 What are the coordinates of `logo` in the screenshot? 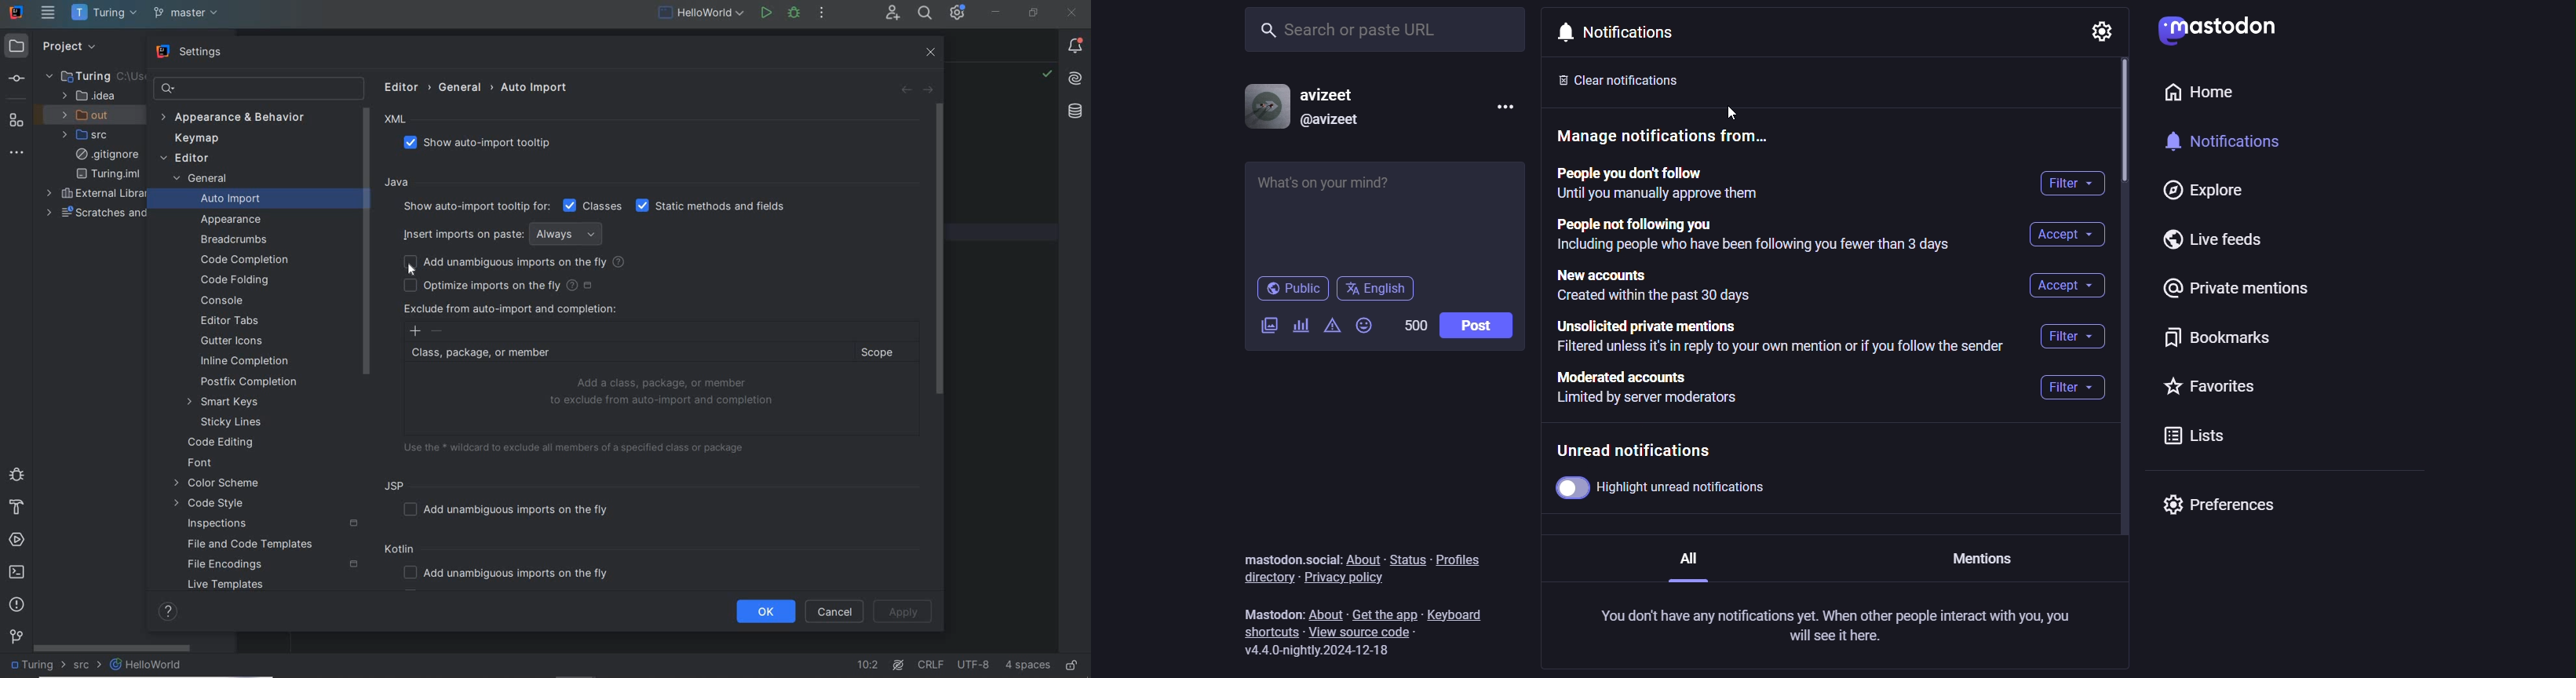 It's located at (2215, 30).